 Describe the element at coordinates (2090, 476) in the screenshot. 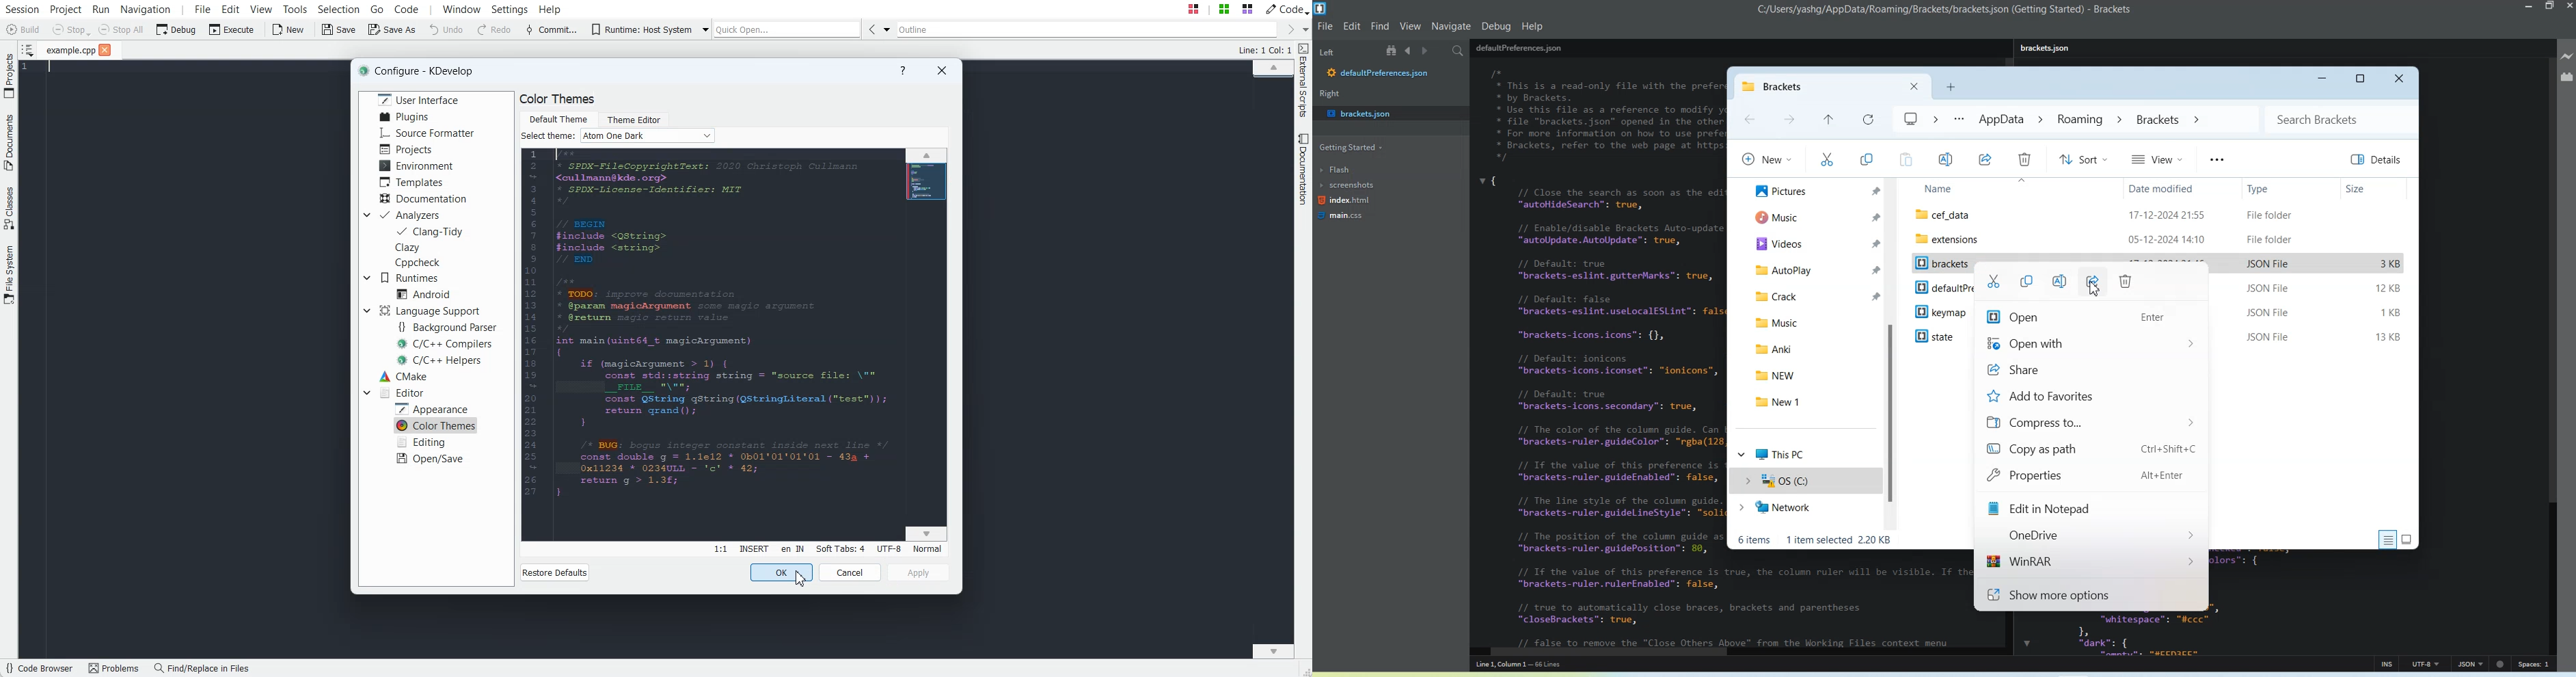

I see `Properties` at that location.